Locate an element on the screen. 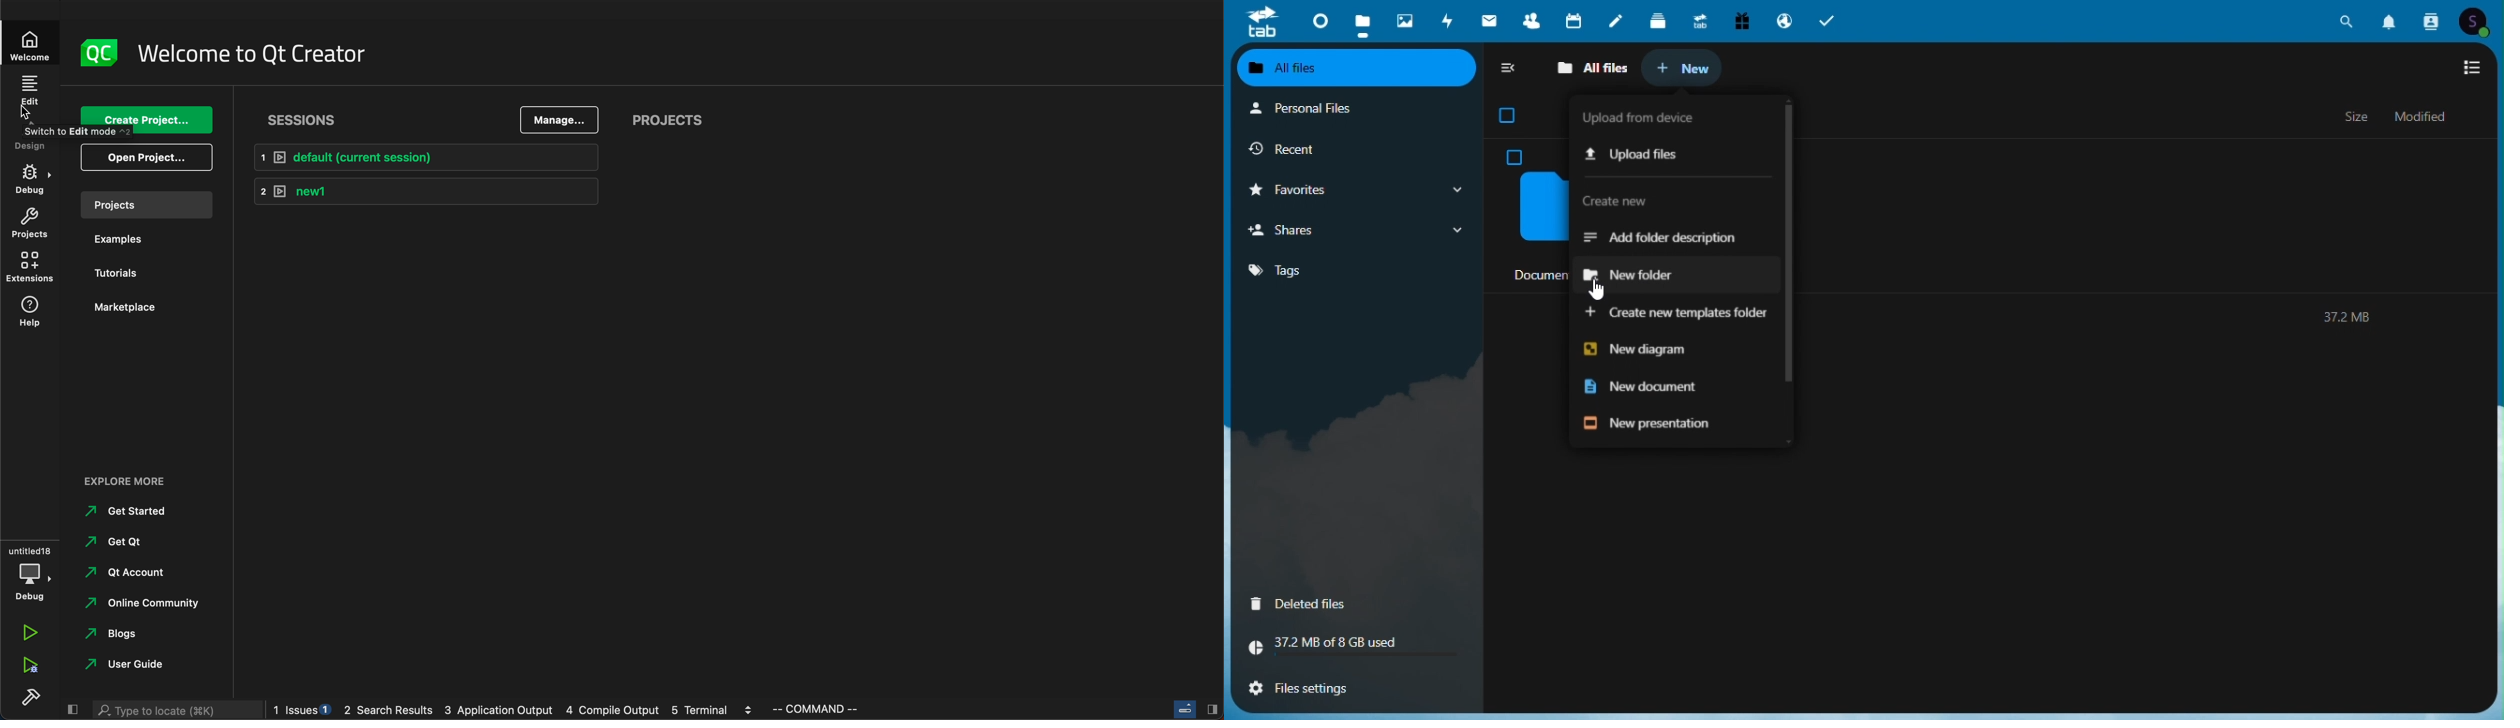 The height and width of the screenshot is (728, 2520). Tasks is located at coordinates (1828, 19).